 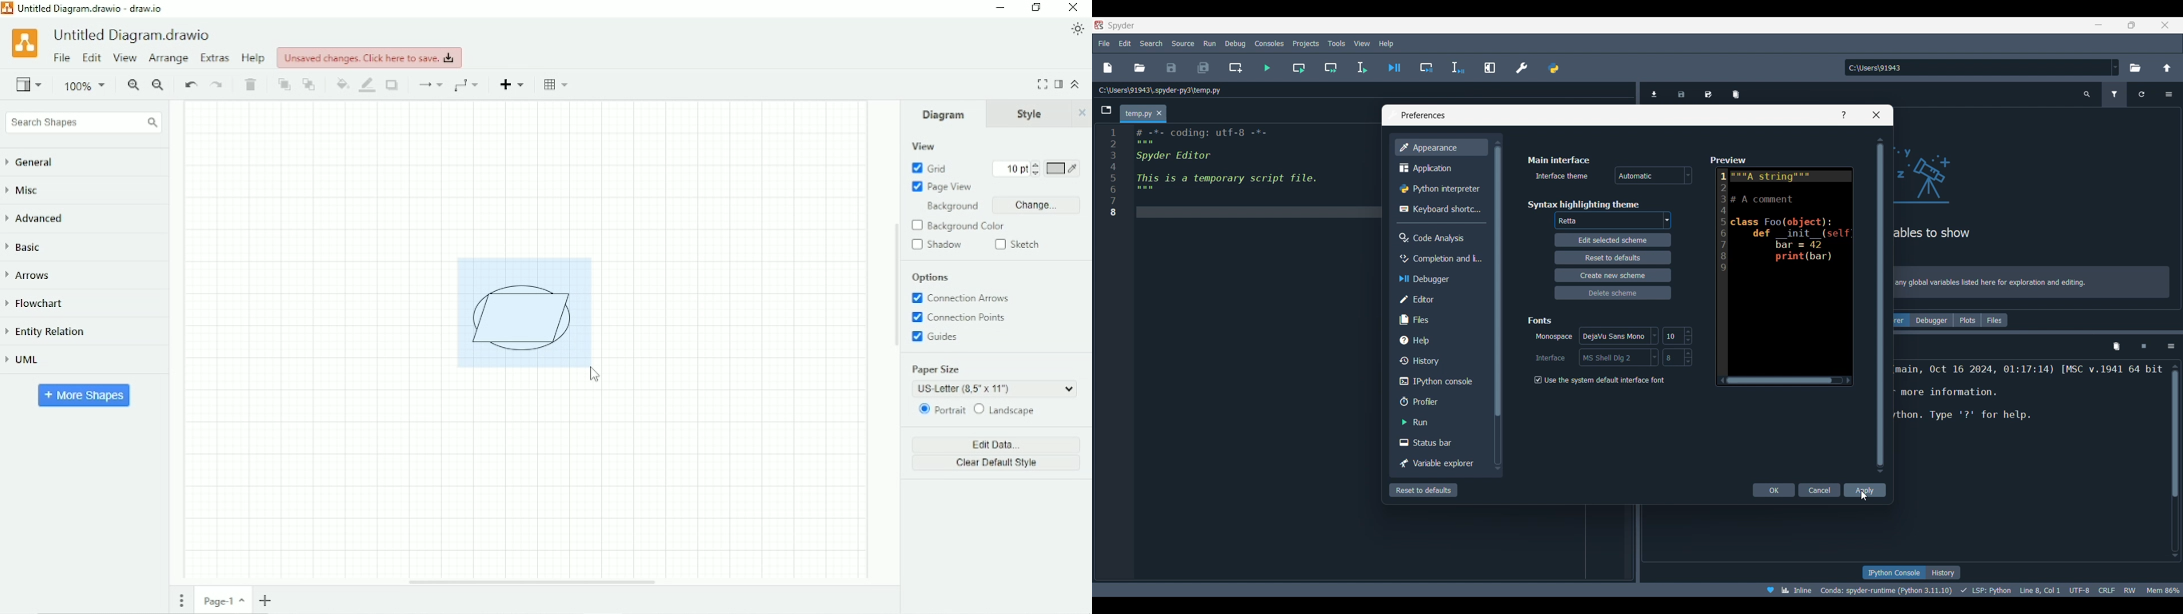 What do you see at coordinates (1104, 42) in the screenshot?
I see `File menu` at bounding box center [1104, 42].